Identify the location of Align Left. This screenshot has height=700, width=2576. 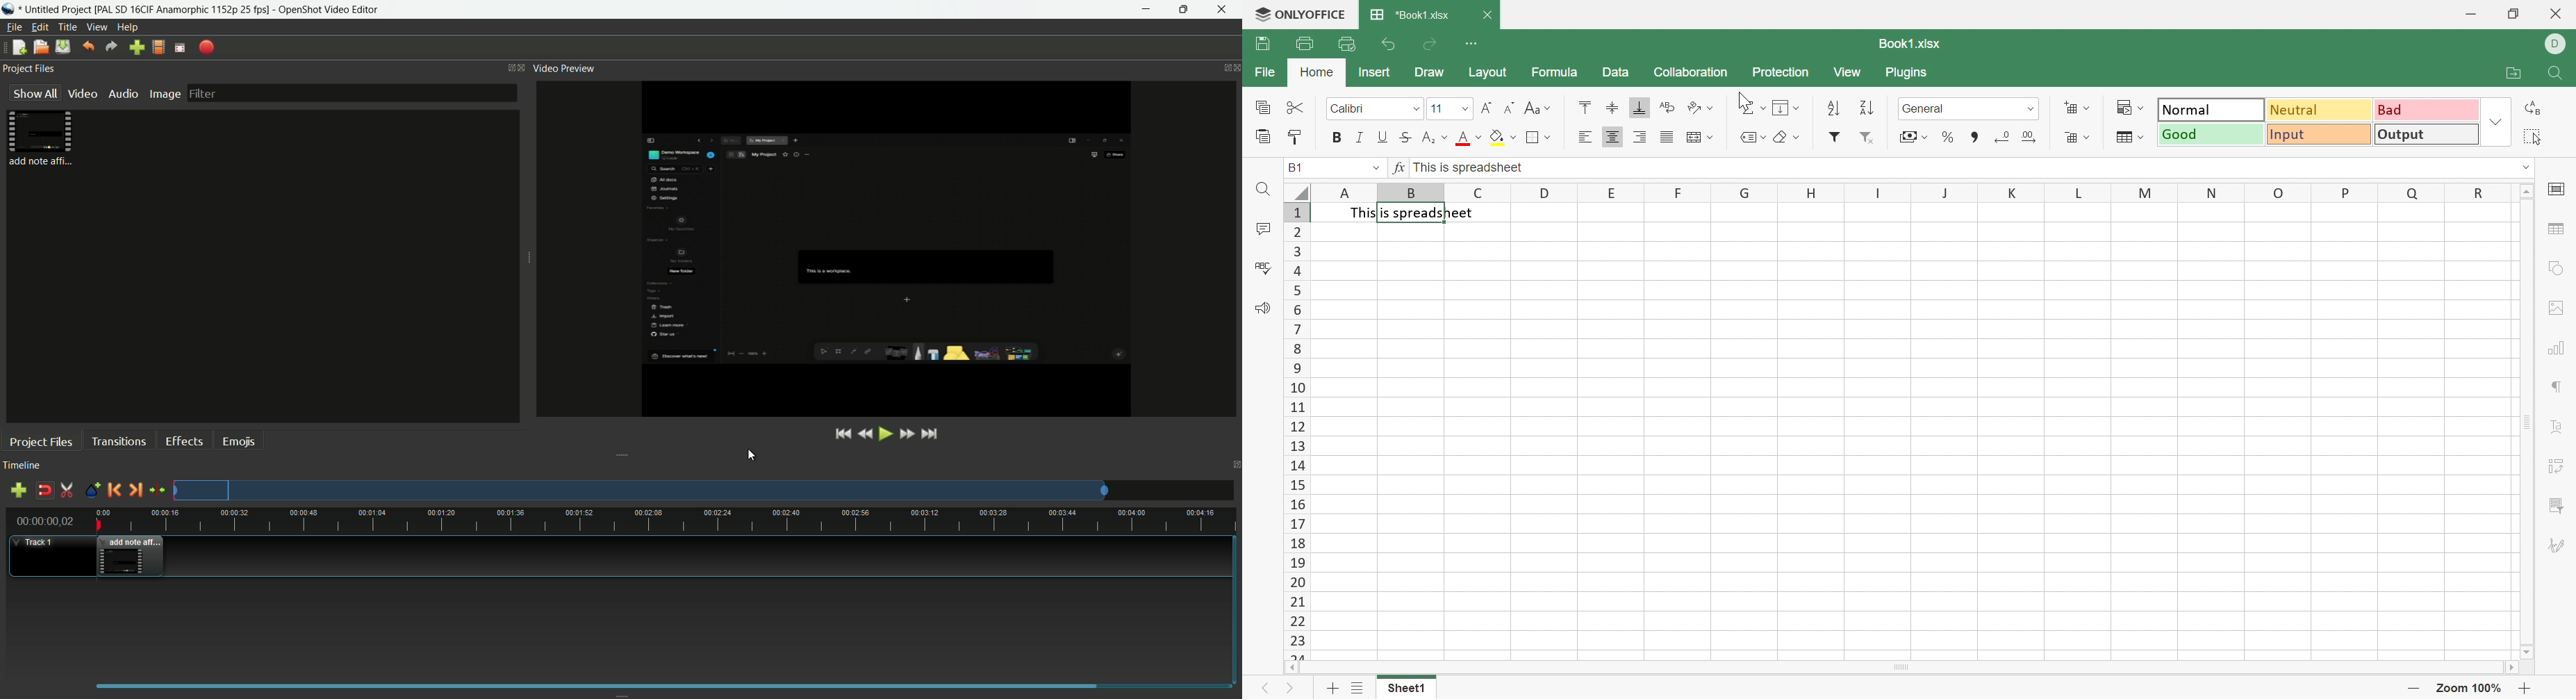
(1587, 138).